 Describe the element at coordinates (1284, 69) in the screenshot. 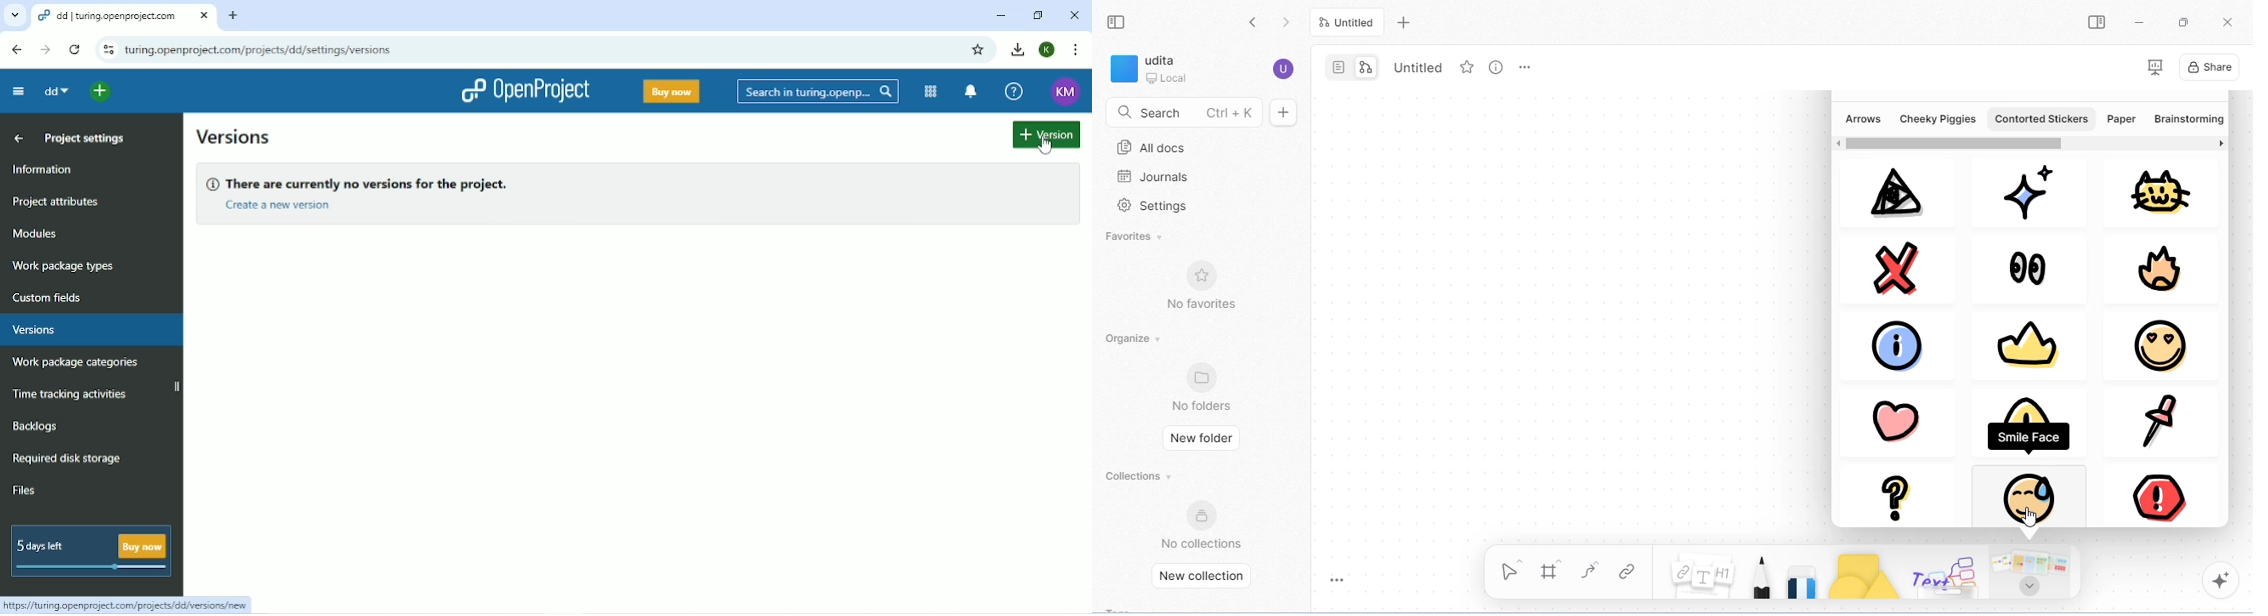

I see `account` at that location.